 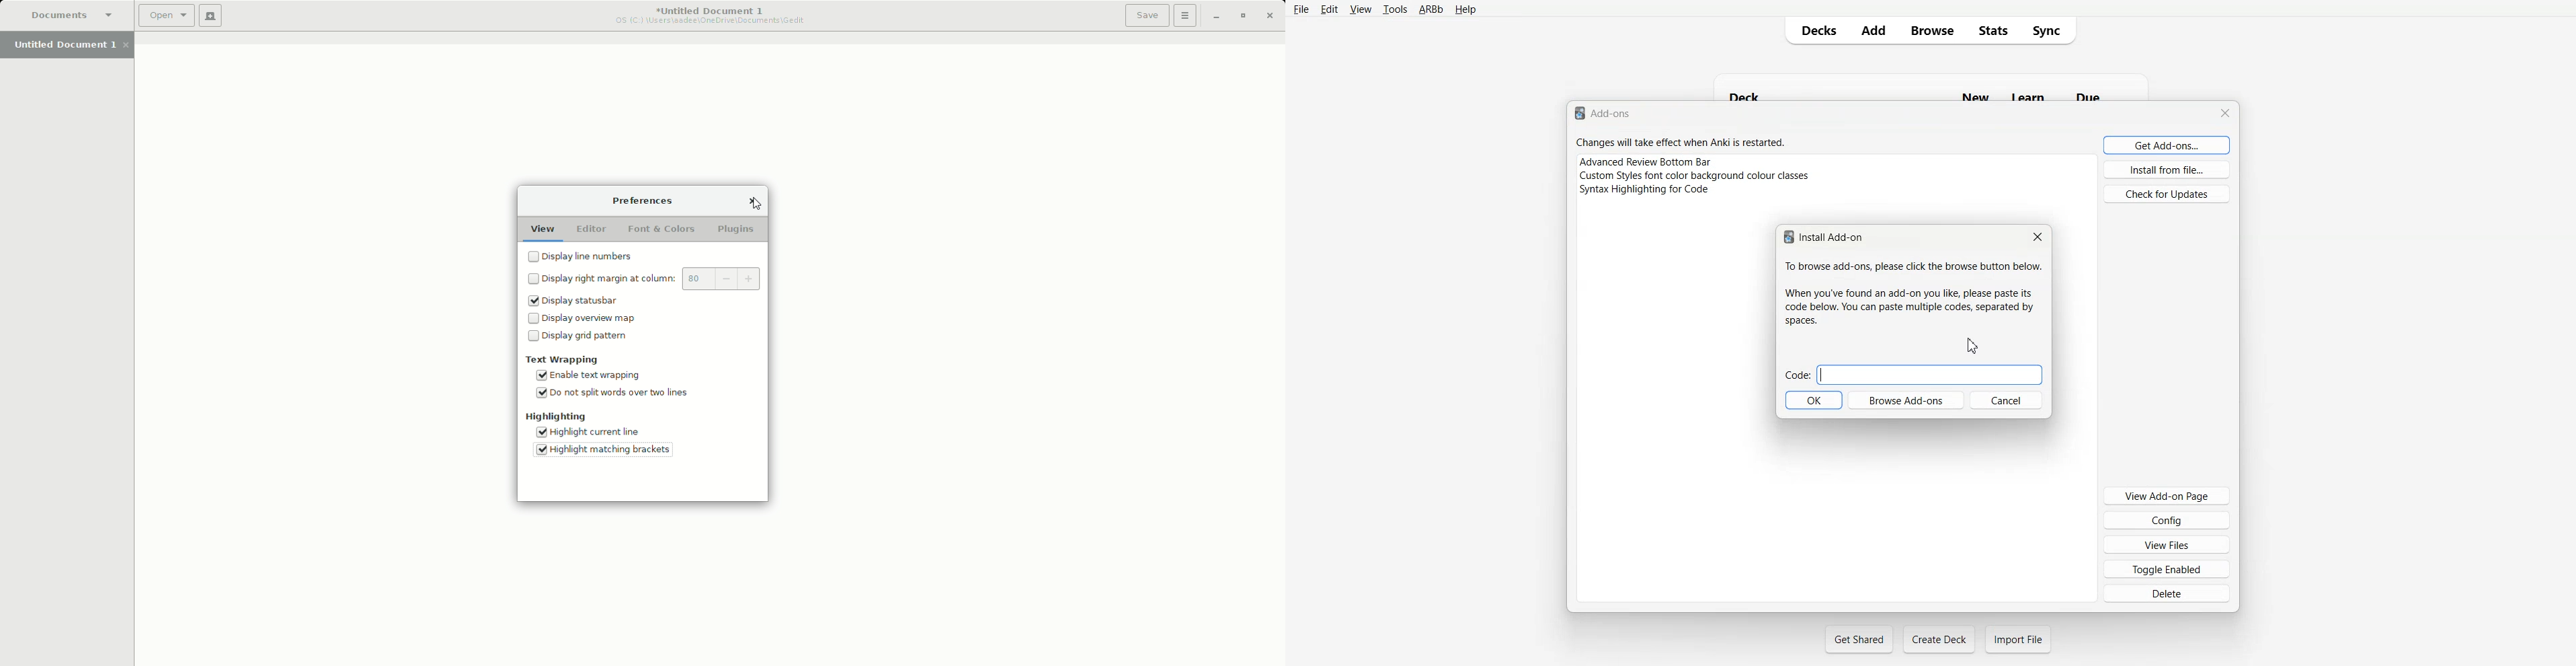 I want to click on Close, so click(x=2038, y=236).